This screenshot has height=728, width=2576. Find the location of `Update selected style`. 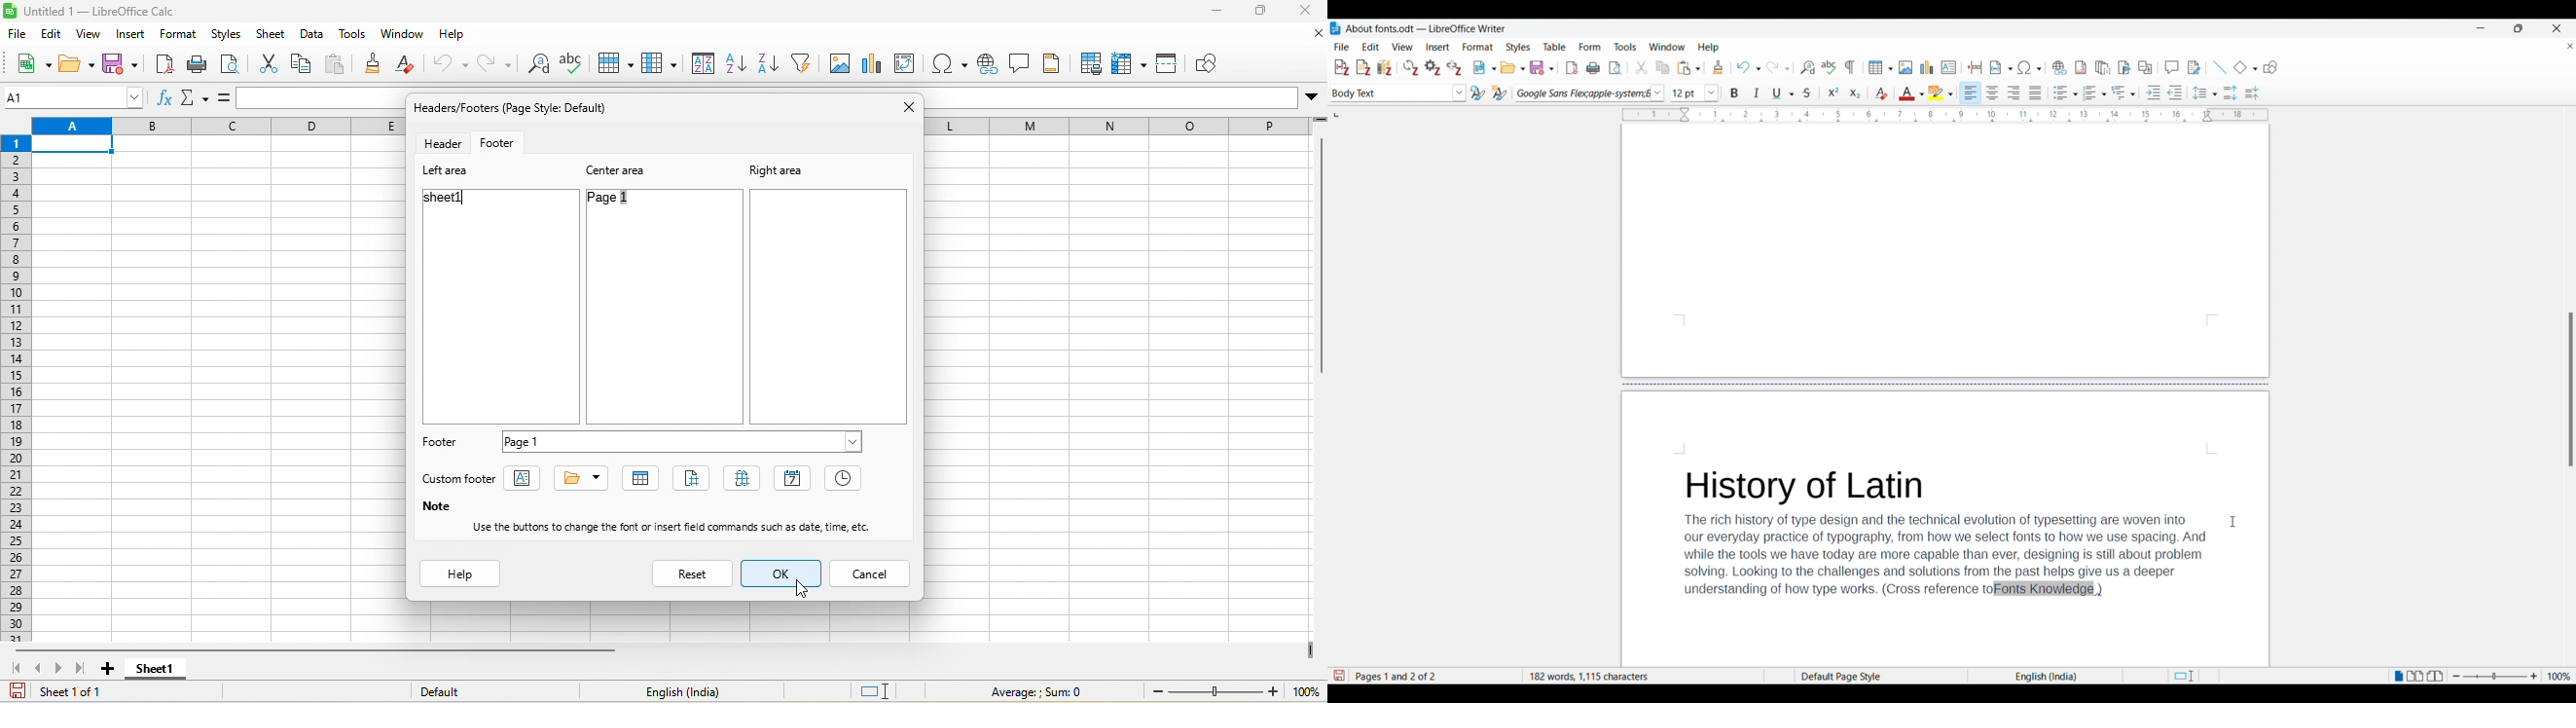

Update selected style is located at coordinates (1478, 92).